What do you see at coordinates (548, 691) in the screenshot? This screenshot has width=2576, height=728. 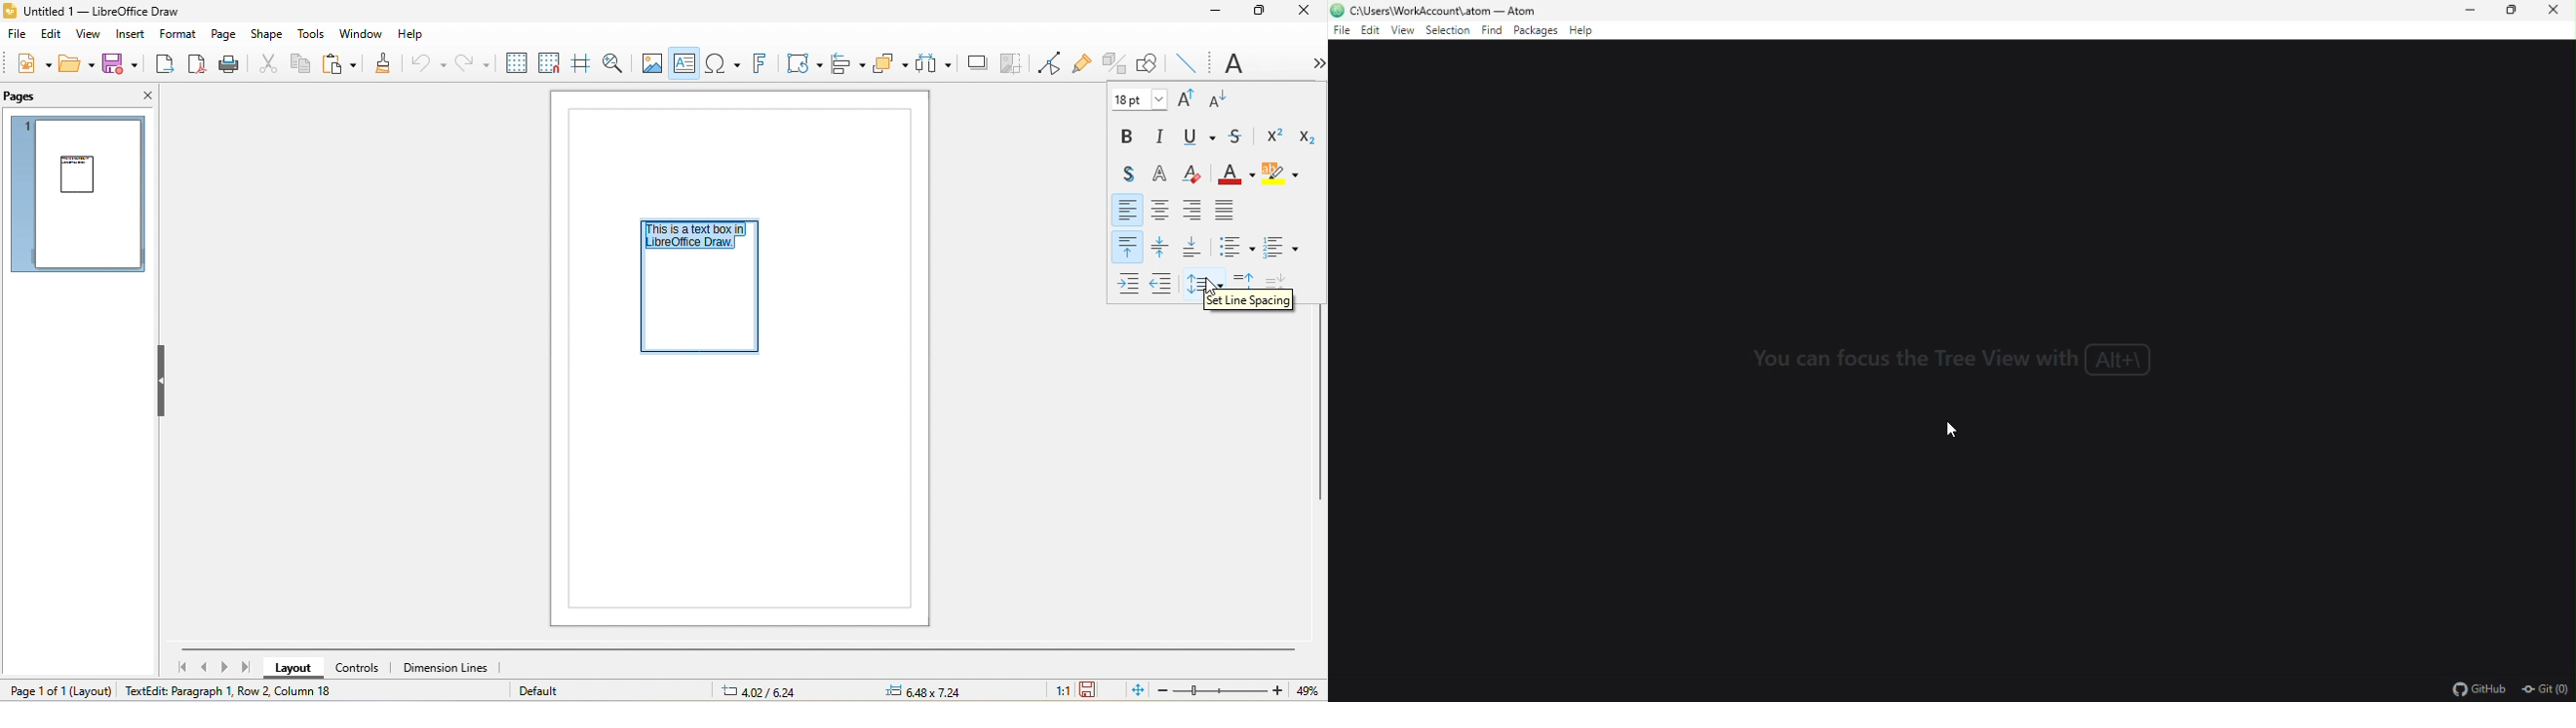 I see `default` at bounding box center [548, 691].